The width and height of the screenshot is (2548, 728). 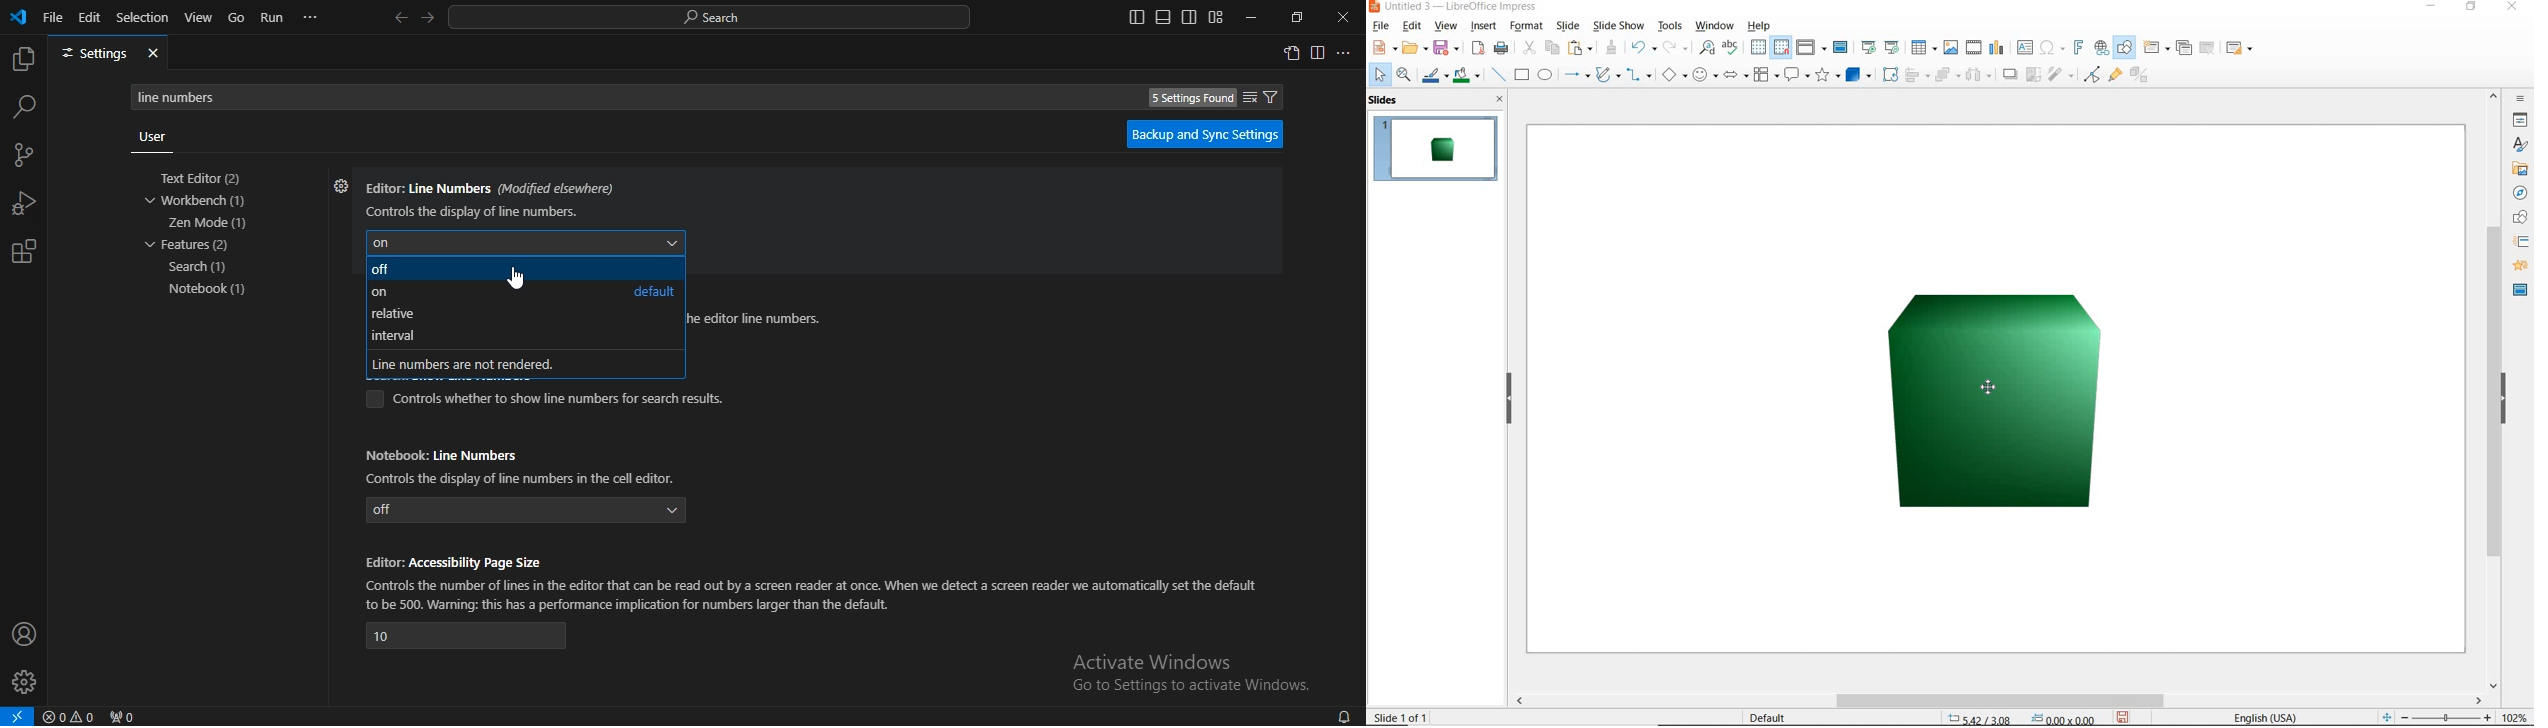 What do you see at coordinates (526, 464) in the screenshot?
I see `Notebook: Line Numbers.
Controls the display of line numbers in the cell editor.` at bounding box center [526, 464].